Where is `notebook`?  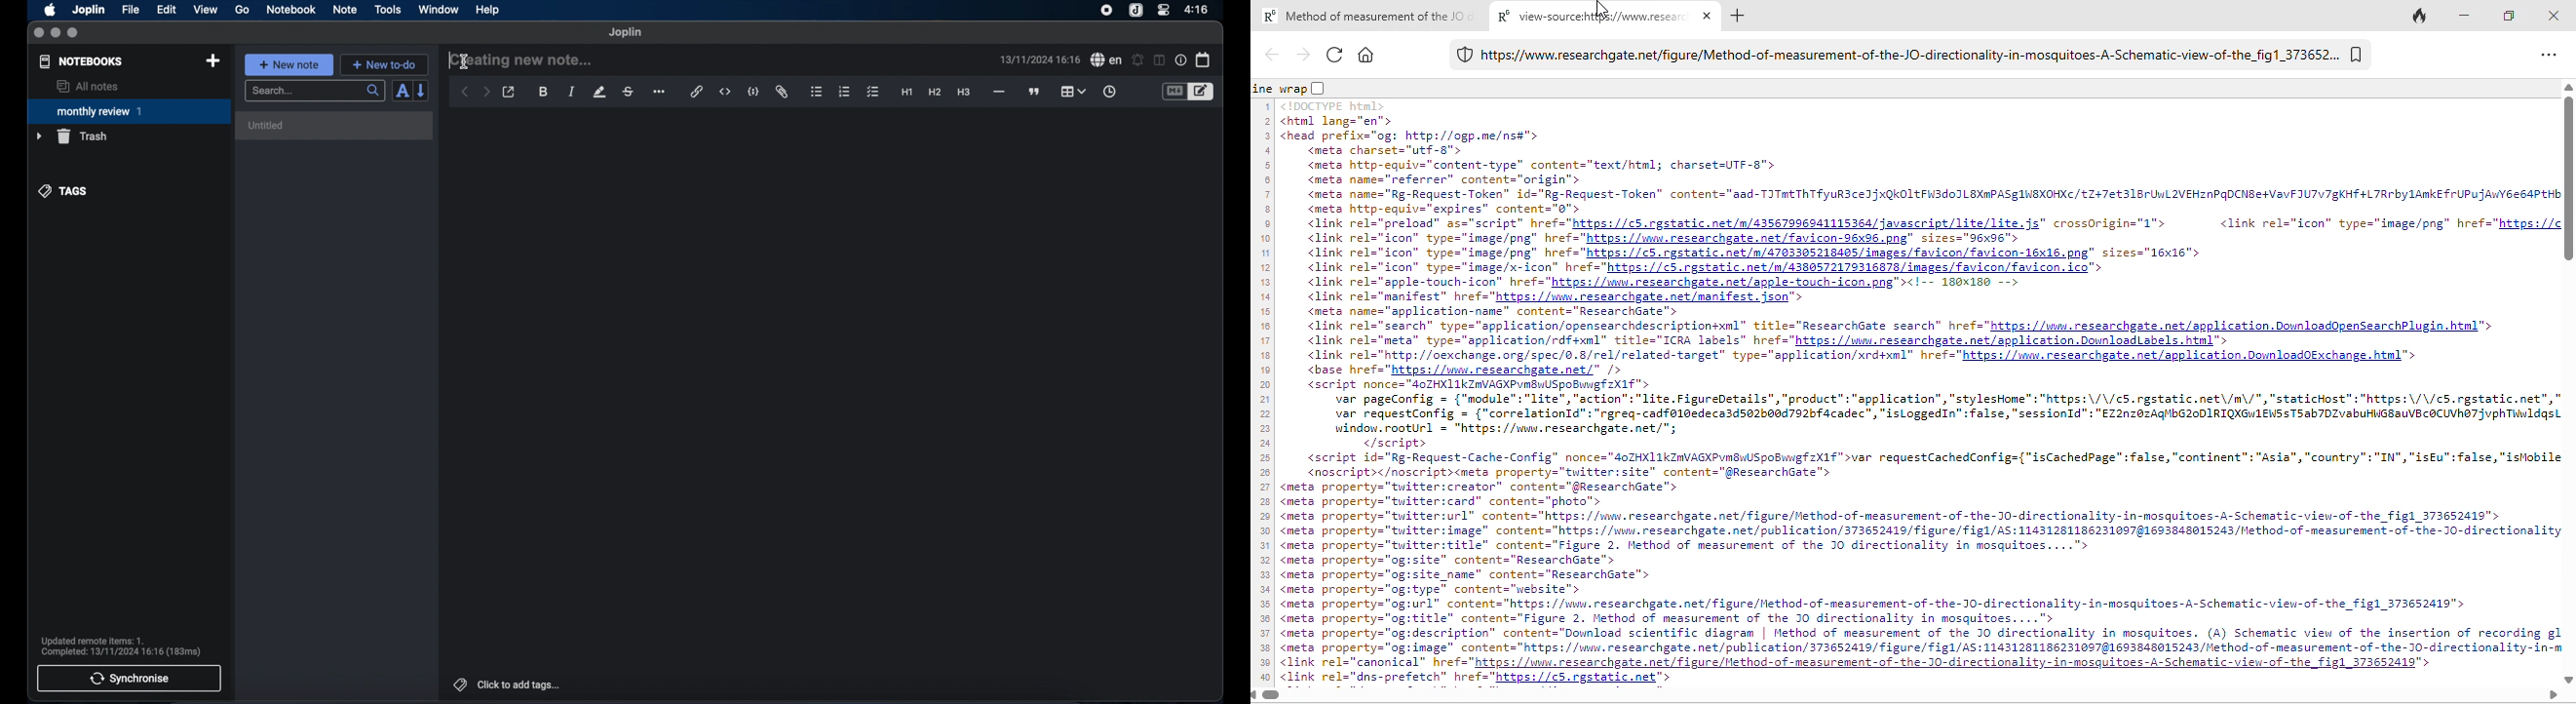
notebook is located at coordinates (291, 10).